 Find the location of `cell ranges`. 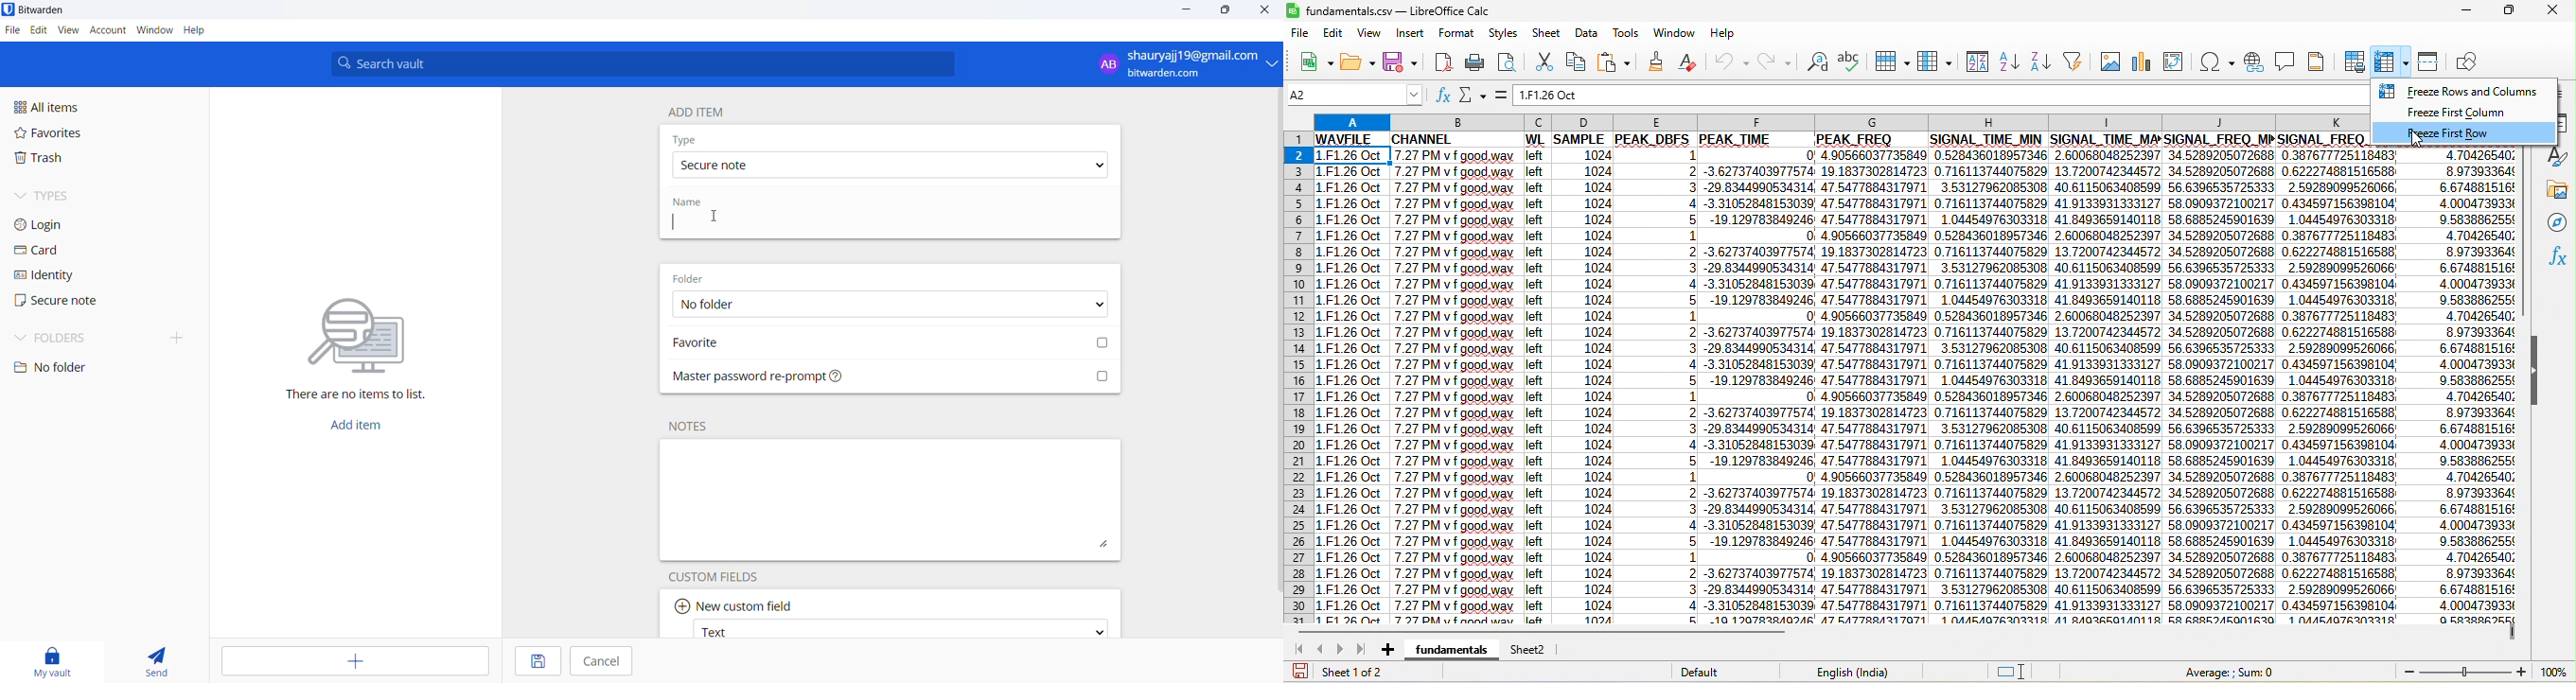

cell ranges is located at coordinates (2446, 387).